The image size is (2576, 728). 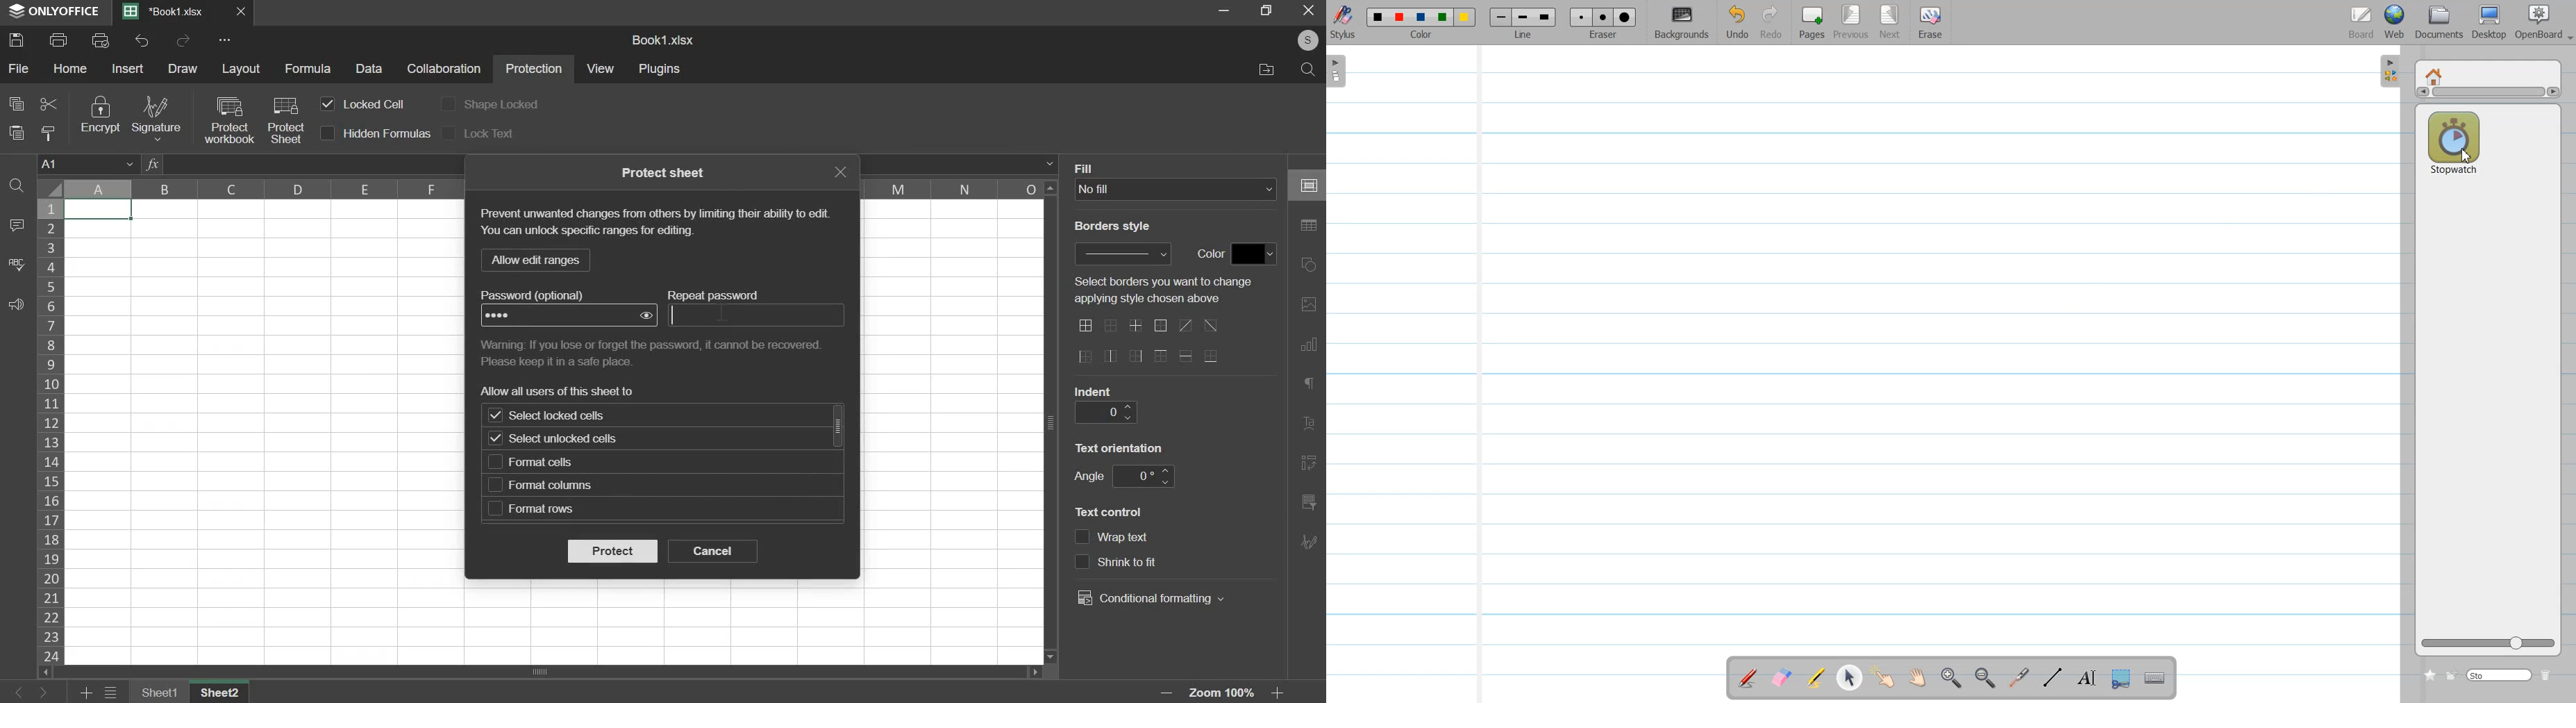 What do you see at coordinates (546, 671) in the screenshot?
I see `scrollbar` at bounding box center [546, 671].